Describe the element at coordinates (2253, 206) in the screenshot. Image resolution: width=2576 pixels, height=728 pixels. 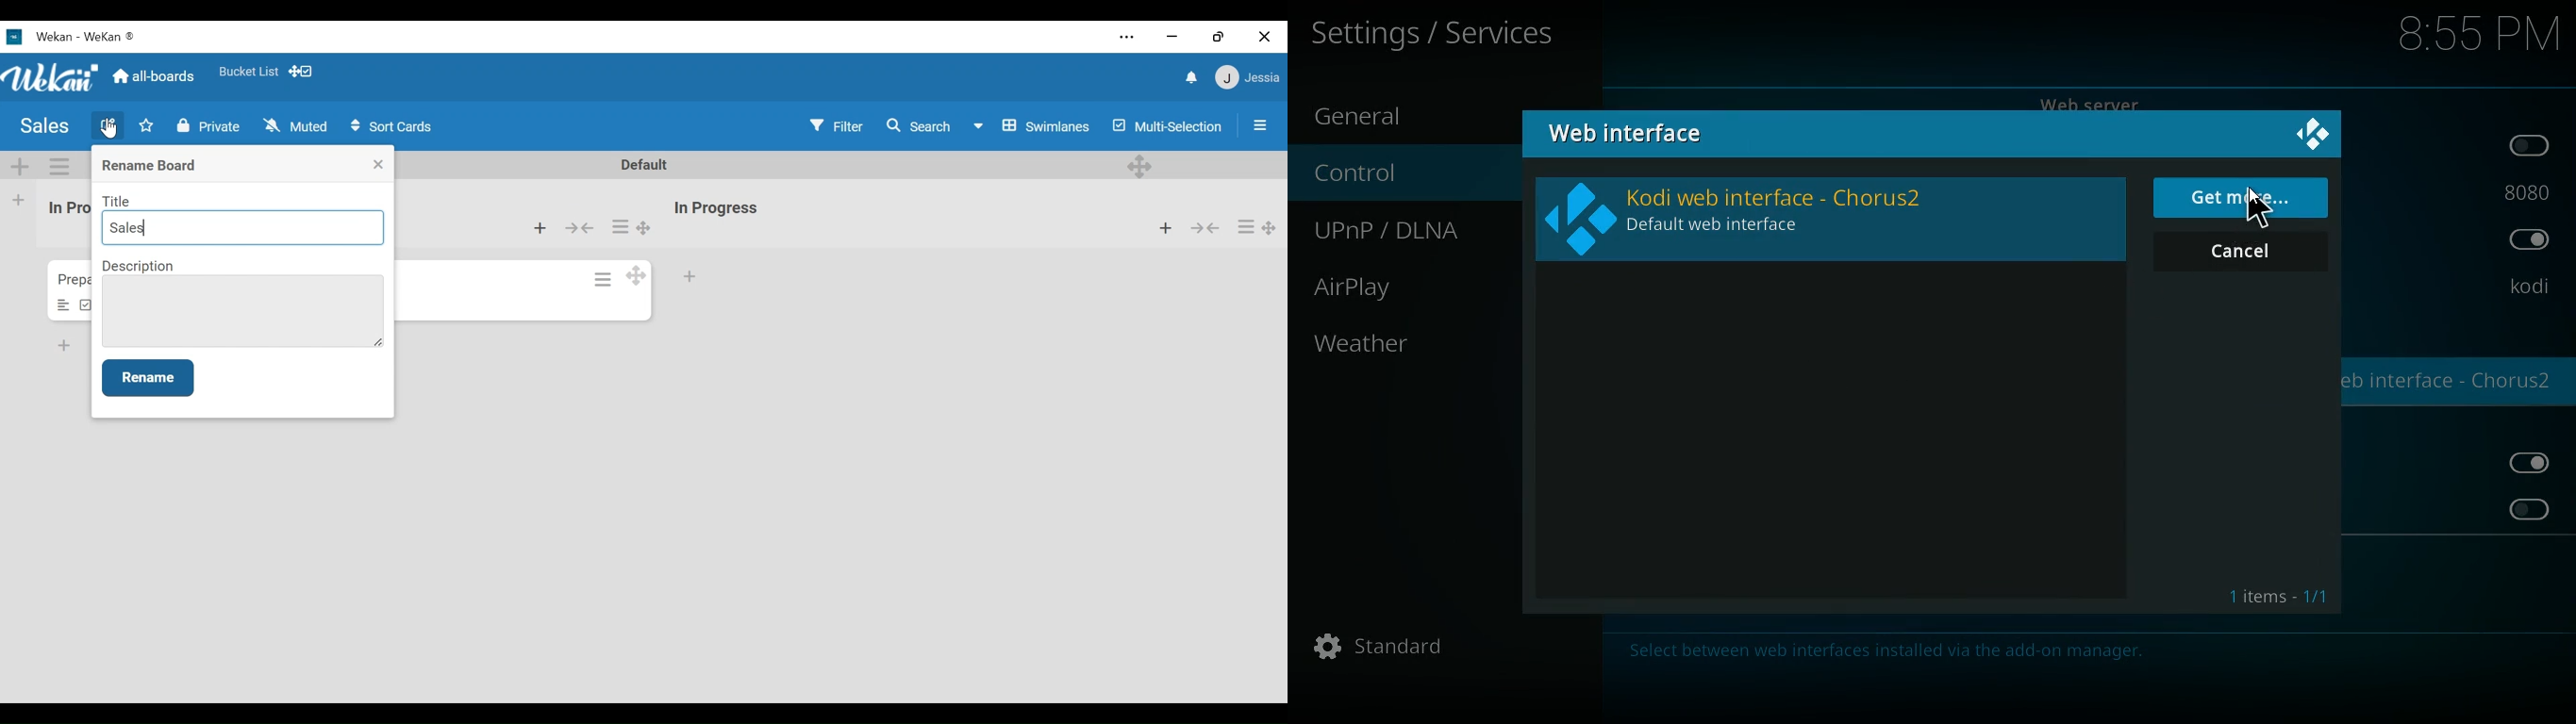
I see `Cursor` at that location.